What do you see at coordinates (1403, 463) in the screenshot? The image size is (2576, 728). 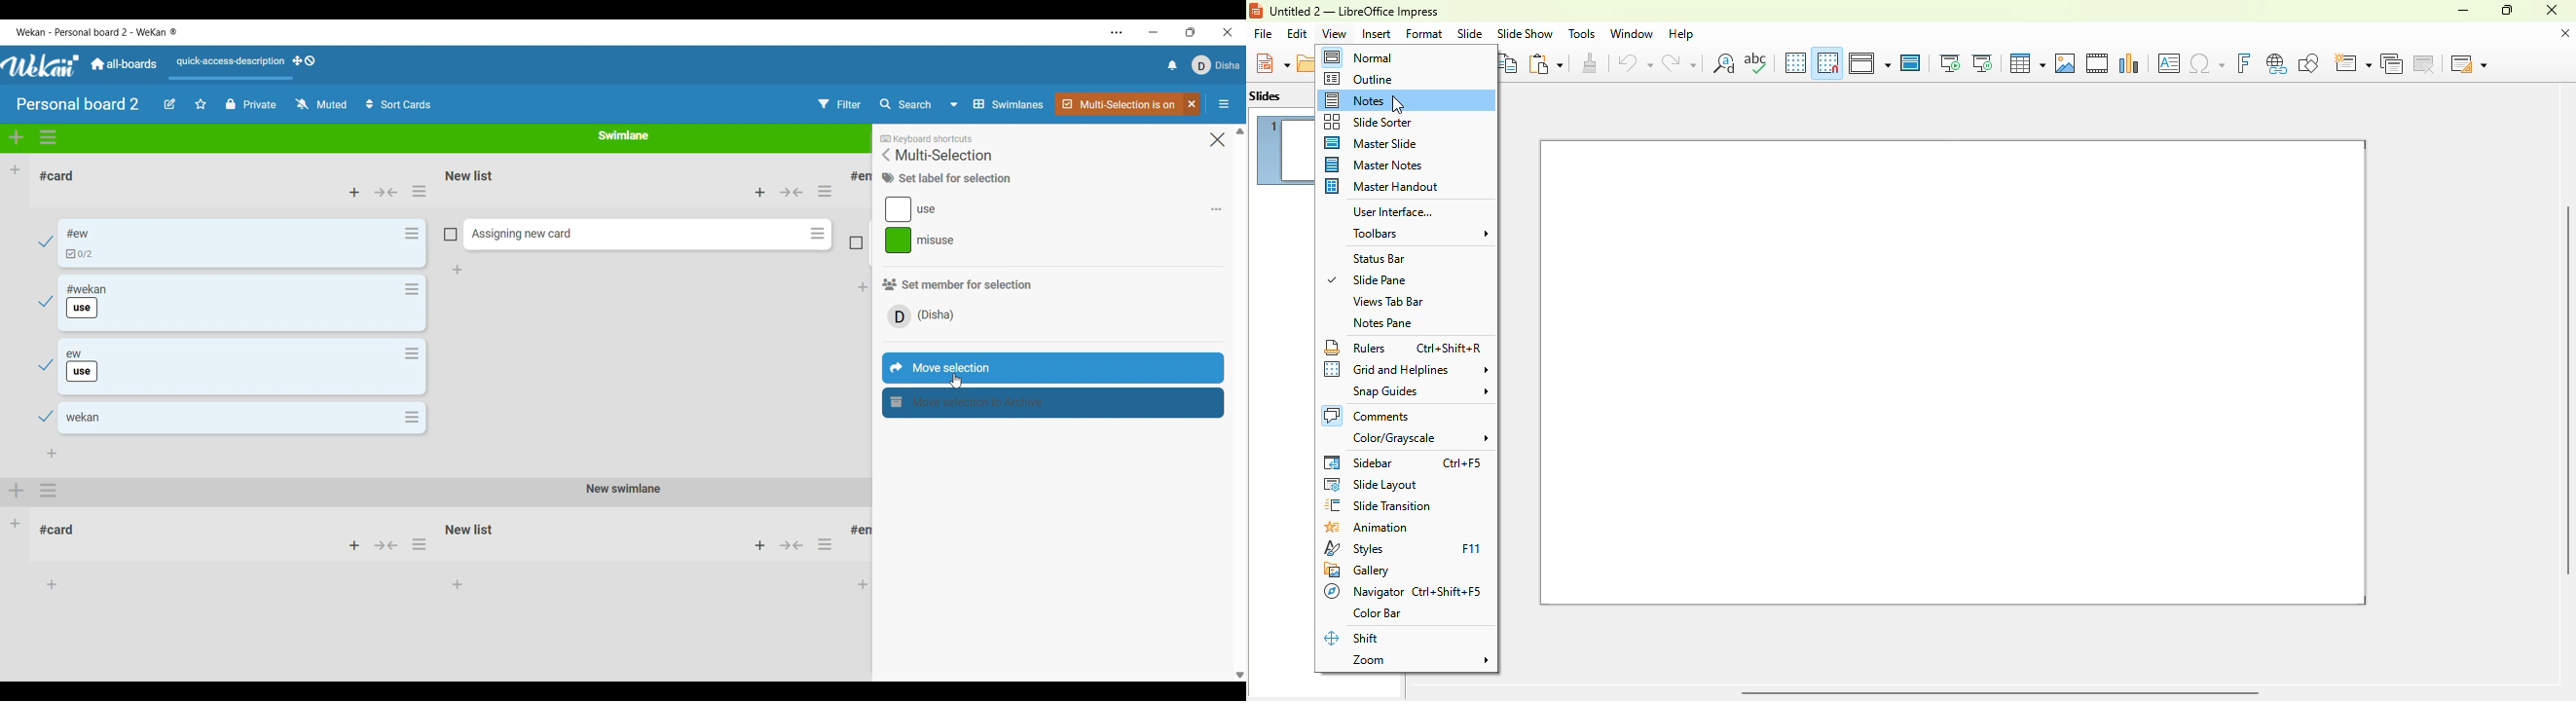 I see `sidebar` at bounding box center [1403, 463].